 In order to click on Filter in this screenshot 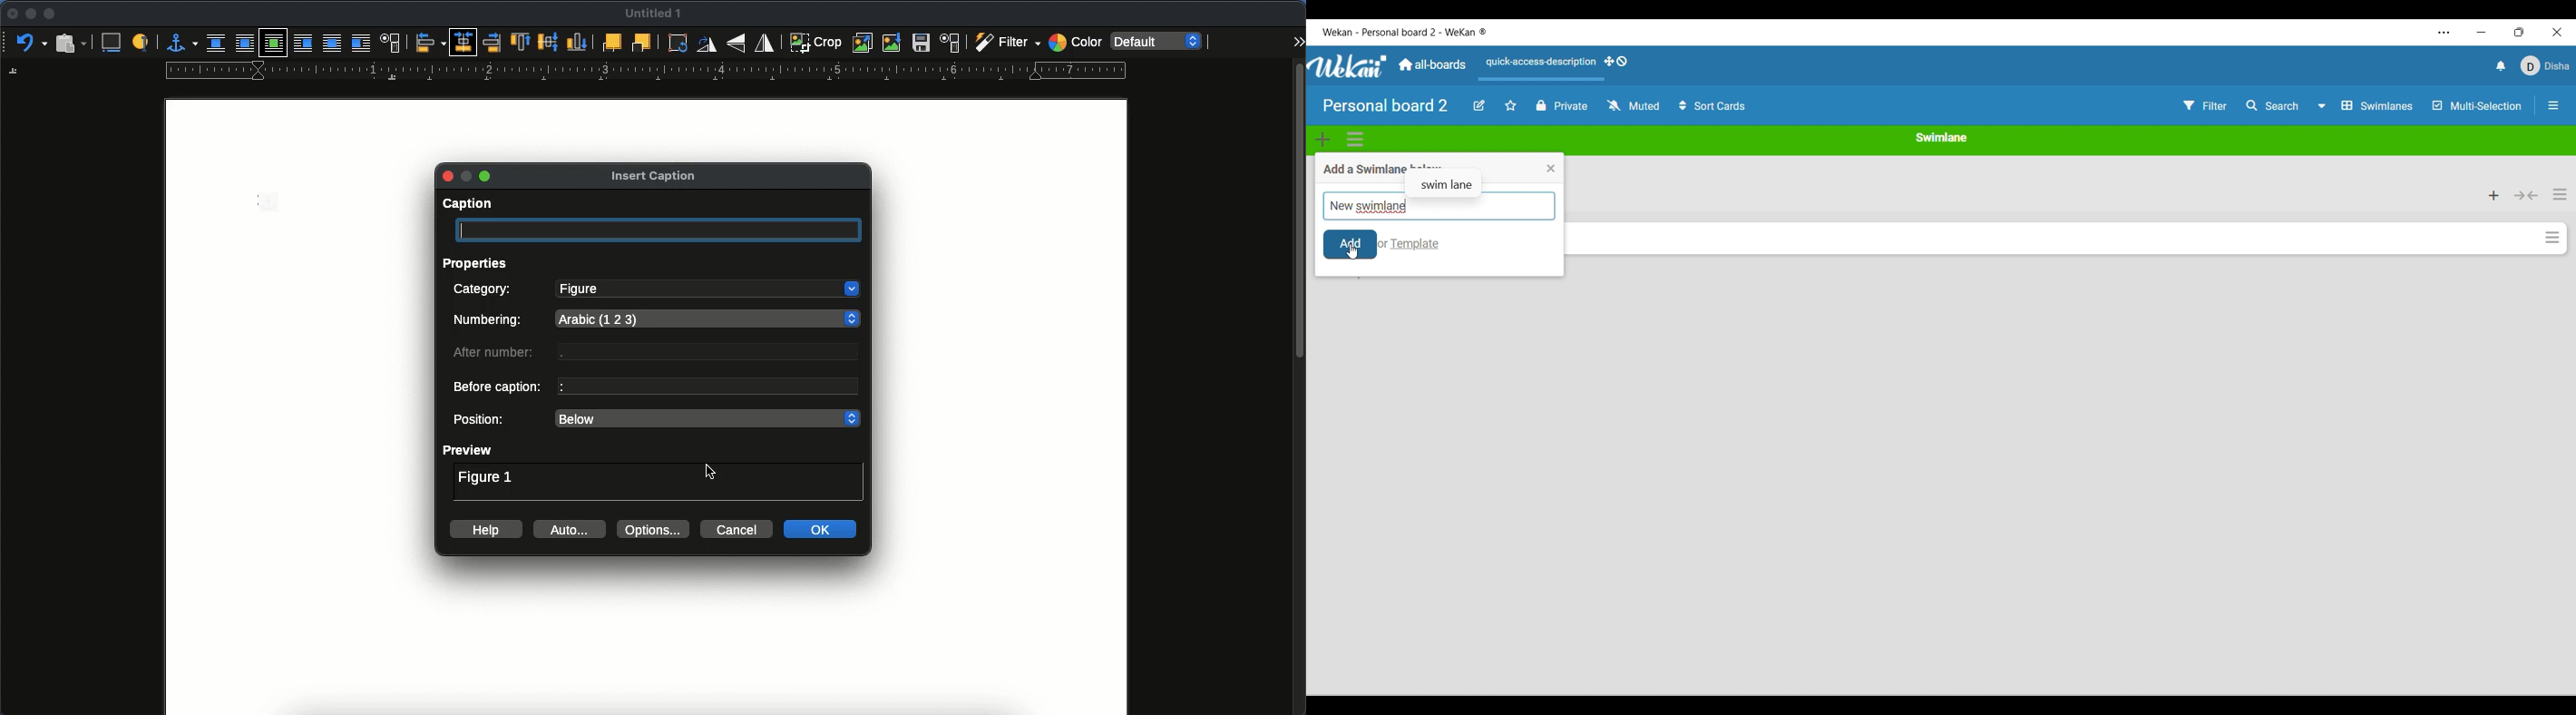, I will do `click(2206, 105)`.